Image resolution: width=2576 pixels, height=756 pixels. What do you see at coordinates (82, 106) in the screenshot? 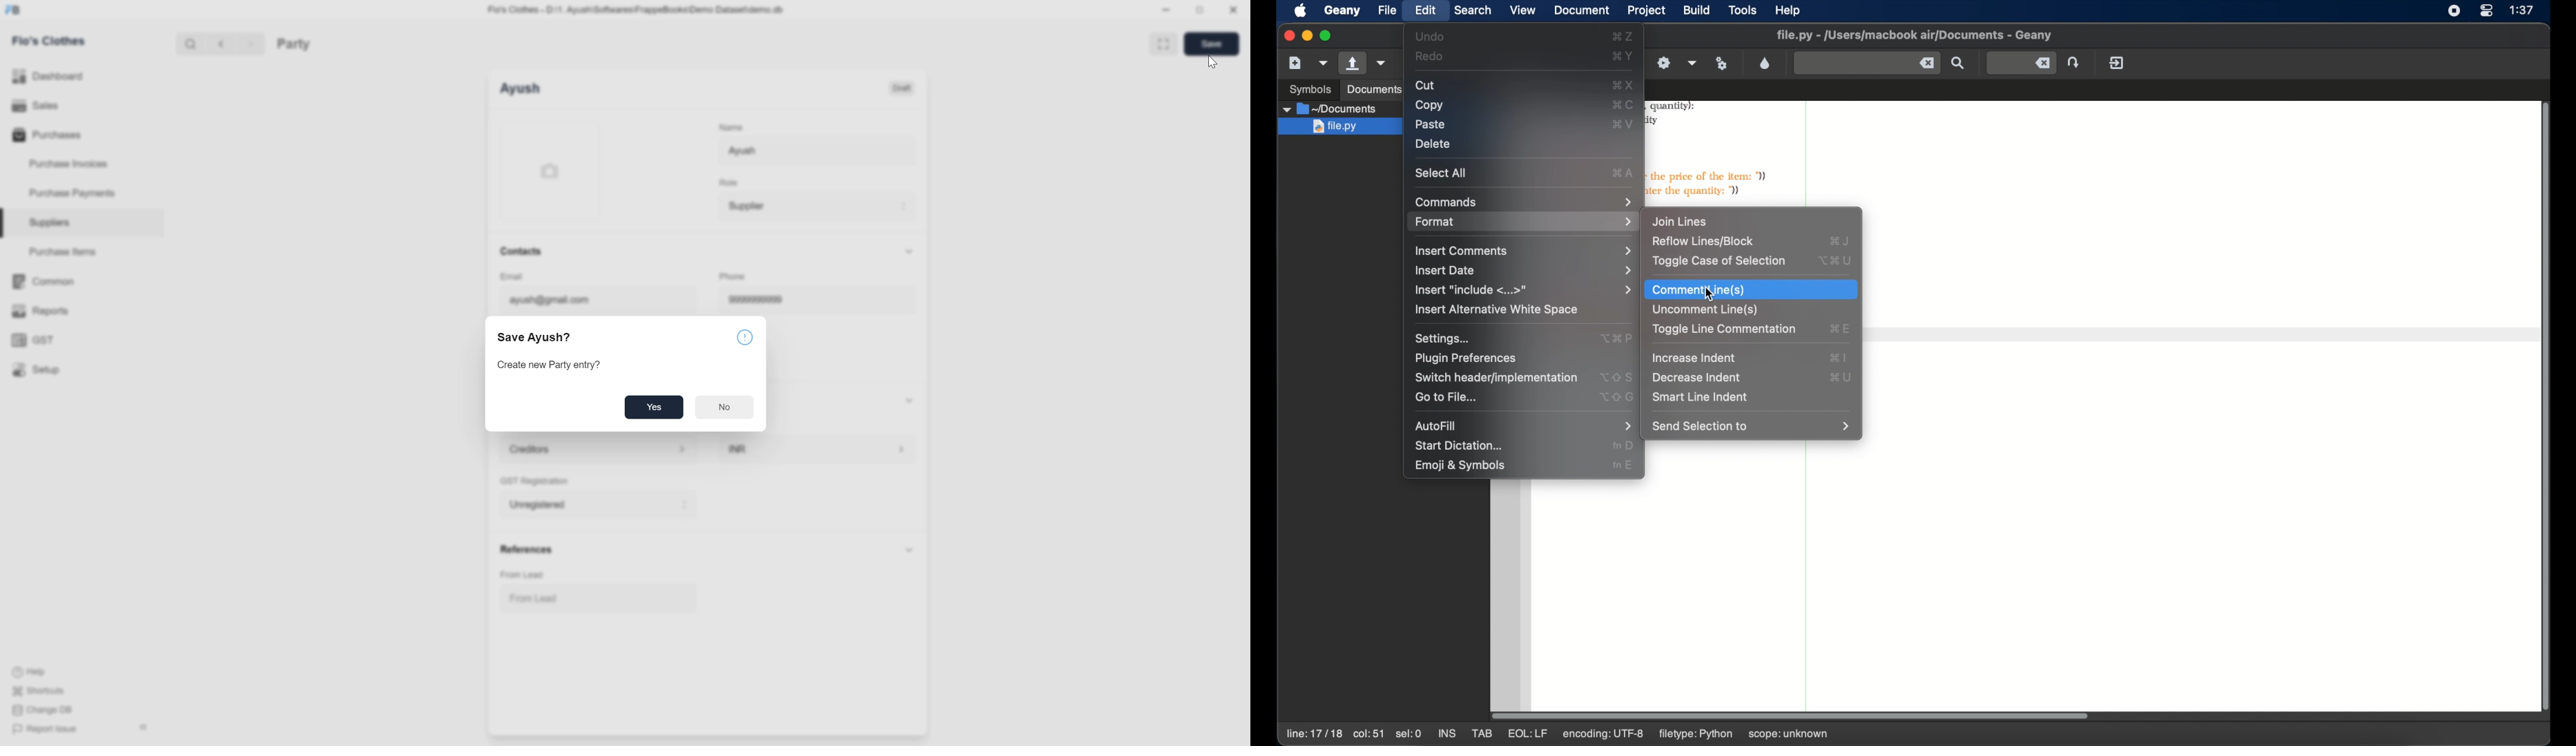
I see `Sales` at bounding box center [82, 106].